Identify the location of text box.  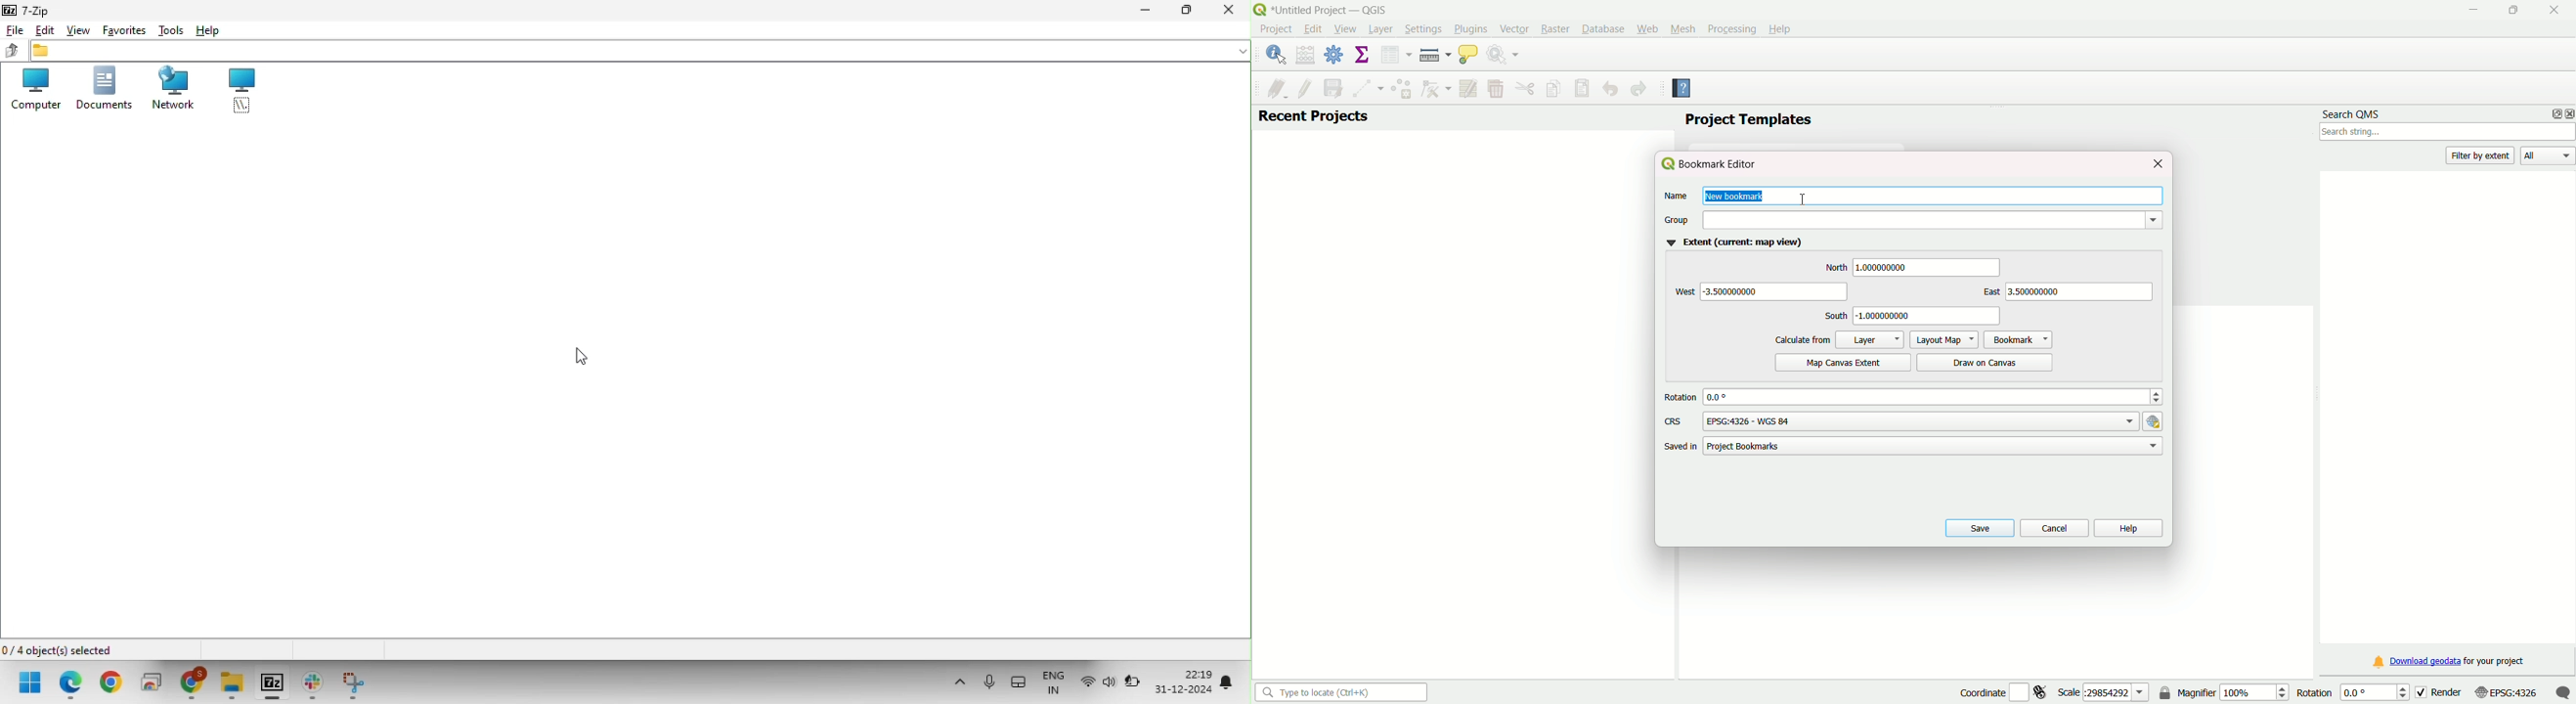
(1777, 291).